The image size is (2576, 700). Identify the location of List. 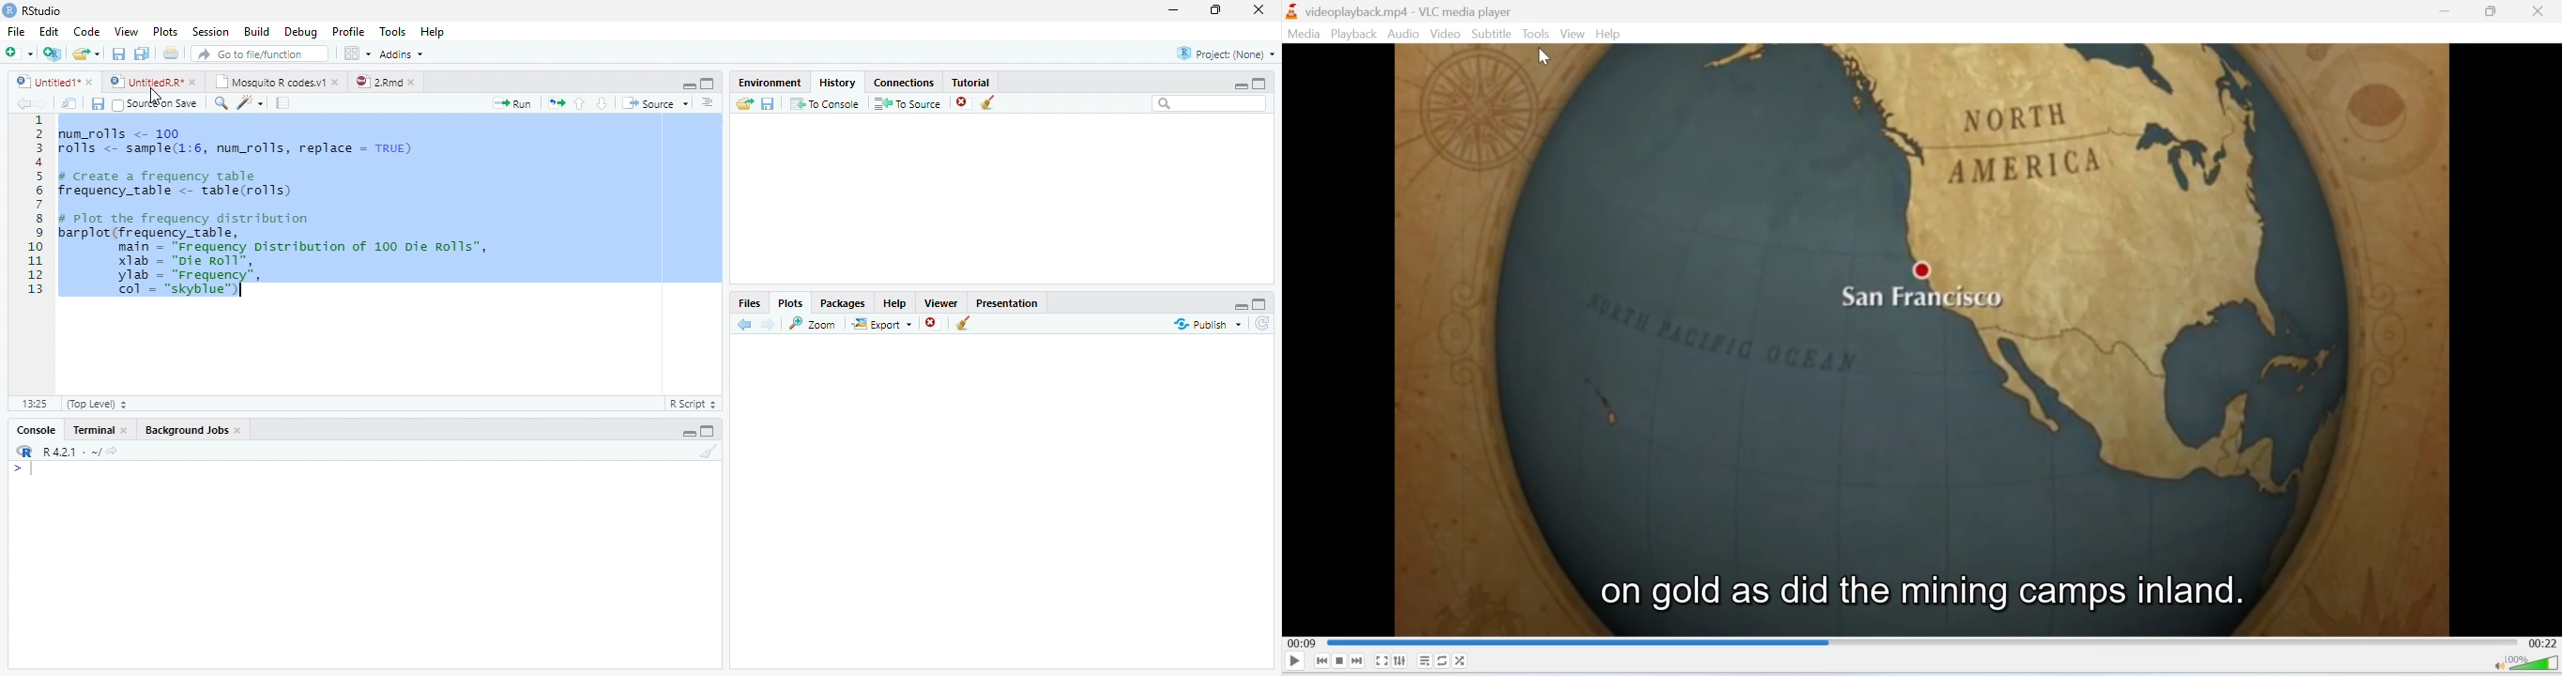
(710, 104).